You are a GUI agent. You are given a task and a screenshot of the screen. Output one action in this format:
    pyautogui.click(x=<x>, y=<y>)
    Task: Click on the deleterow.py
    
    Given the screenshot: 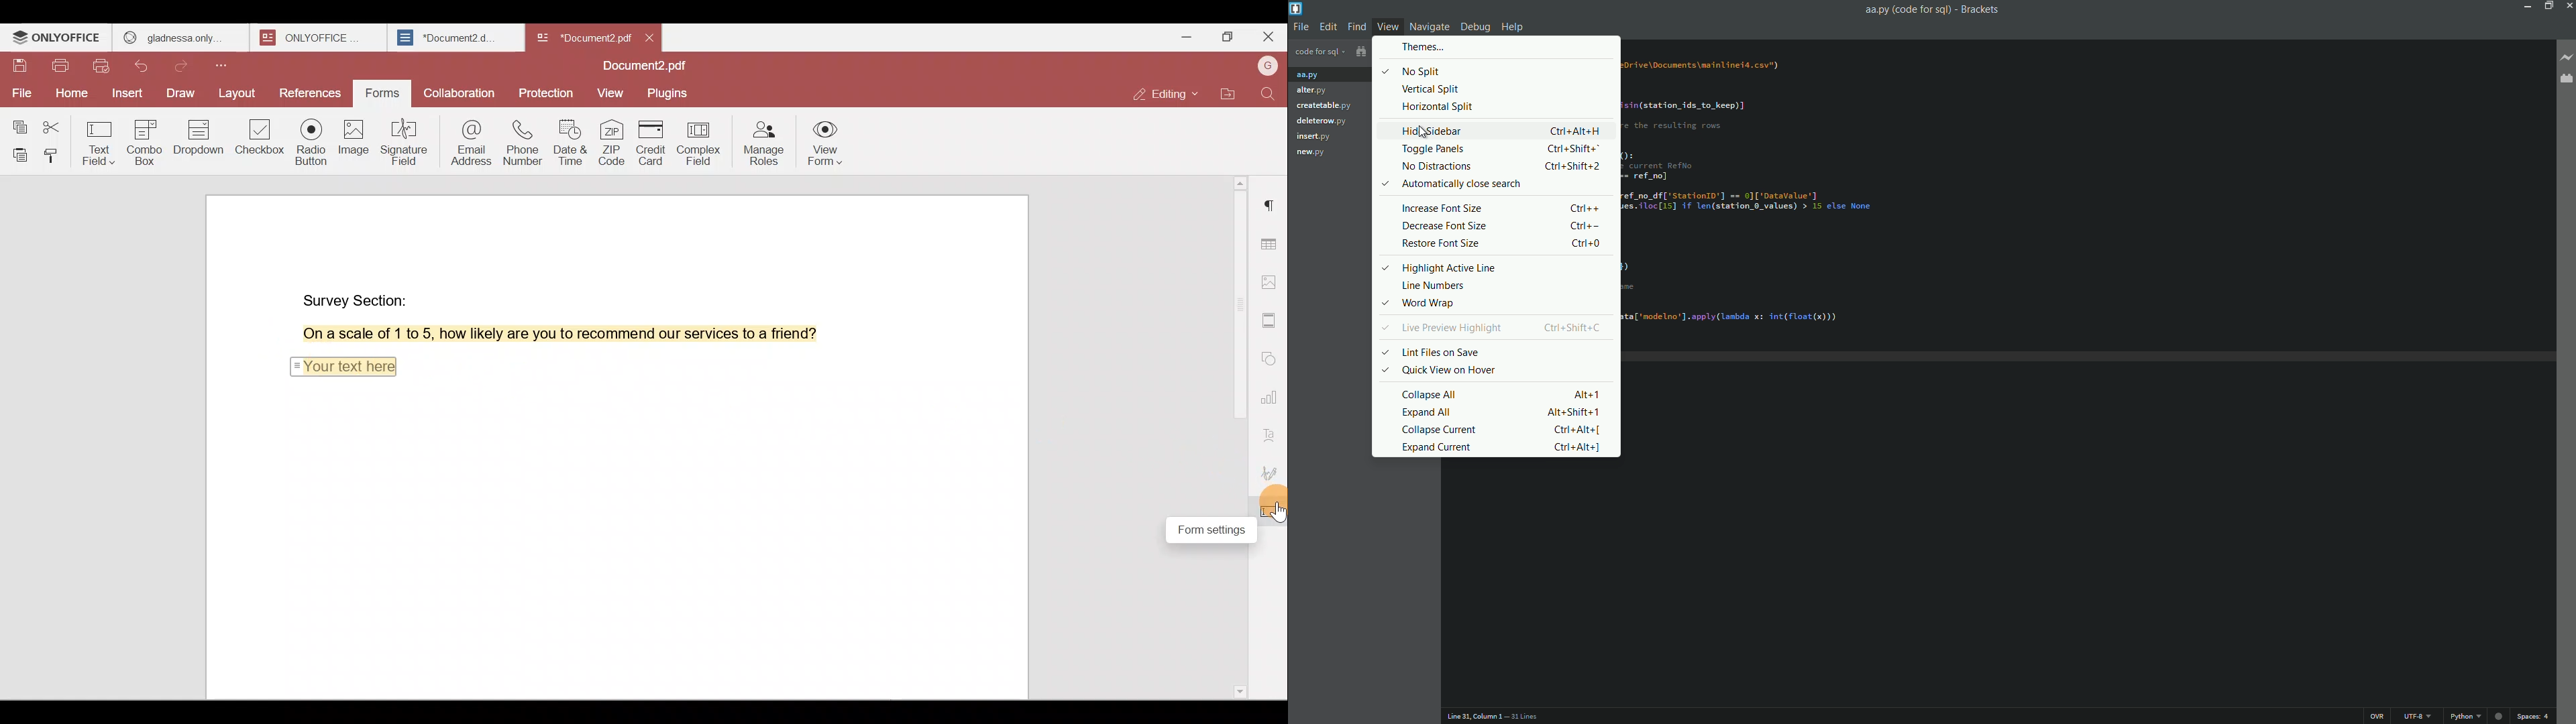 What is the action you would take?
    pyautogui.click(x=1322, y=121)
    